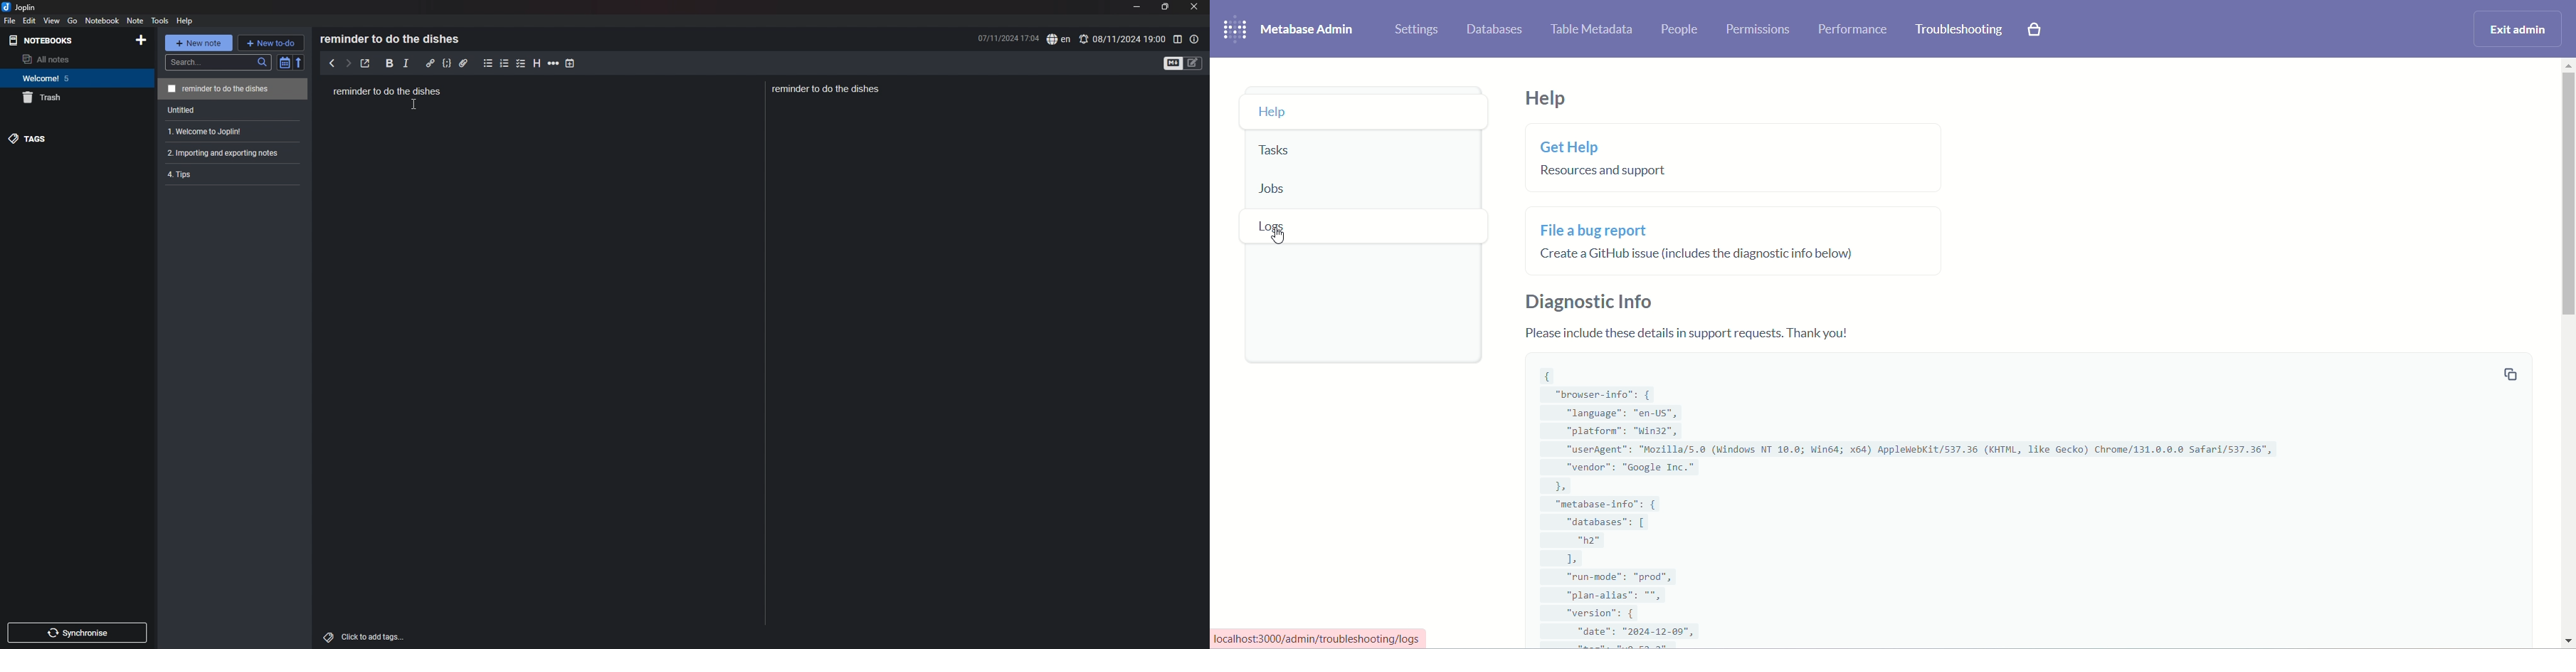 The height and width of the screenshot is (672, 2576). I want to click on hyperlink, so click(431, 63).